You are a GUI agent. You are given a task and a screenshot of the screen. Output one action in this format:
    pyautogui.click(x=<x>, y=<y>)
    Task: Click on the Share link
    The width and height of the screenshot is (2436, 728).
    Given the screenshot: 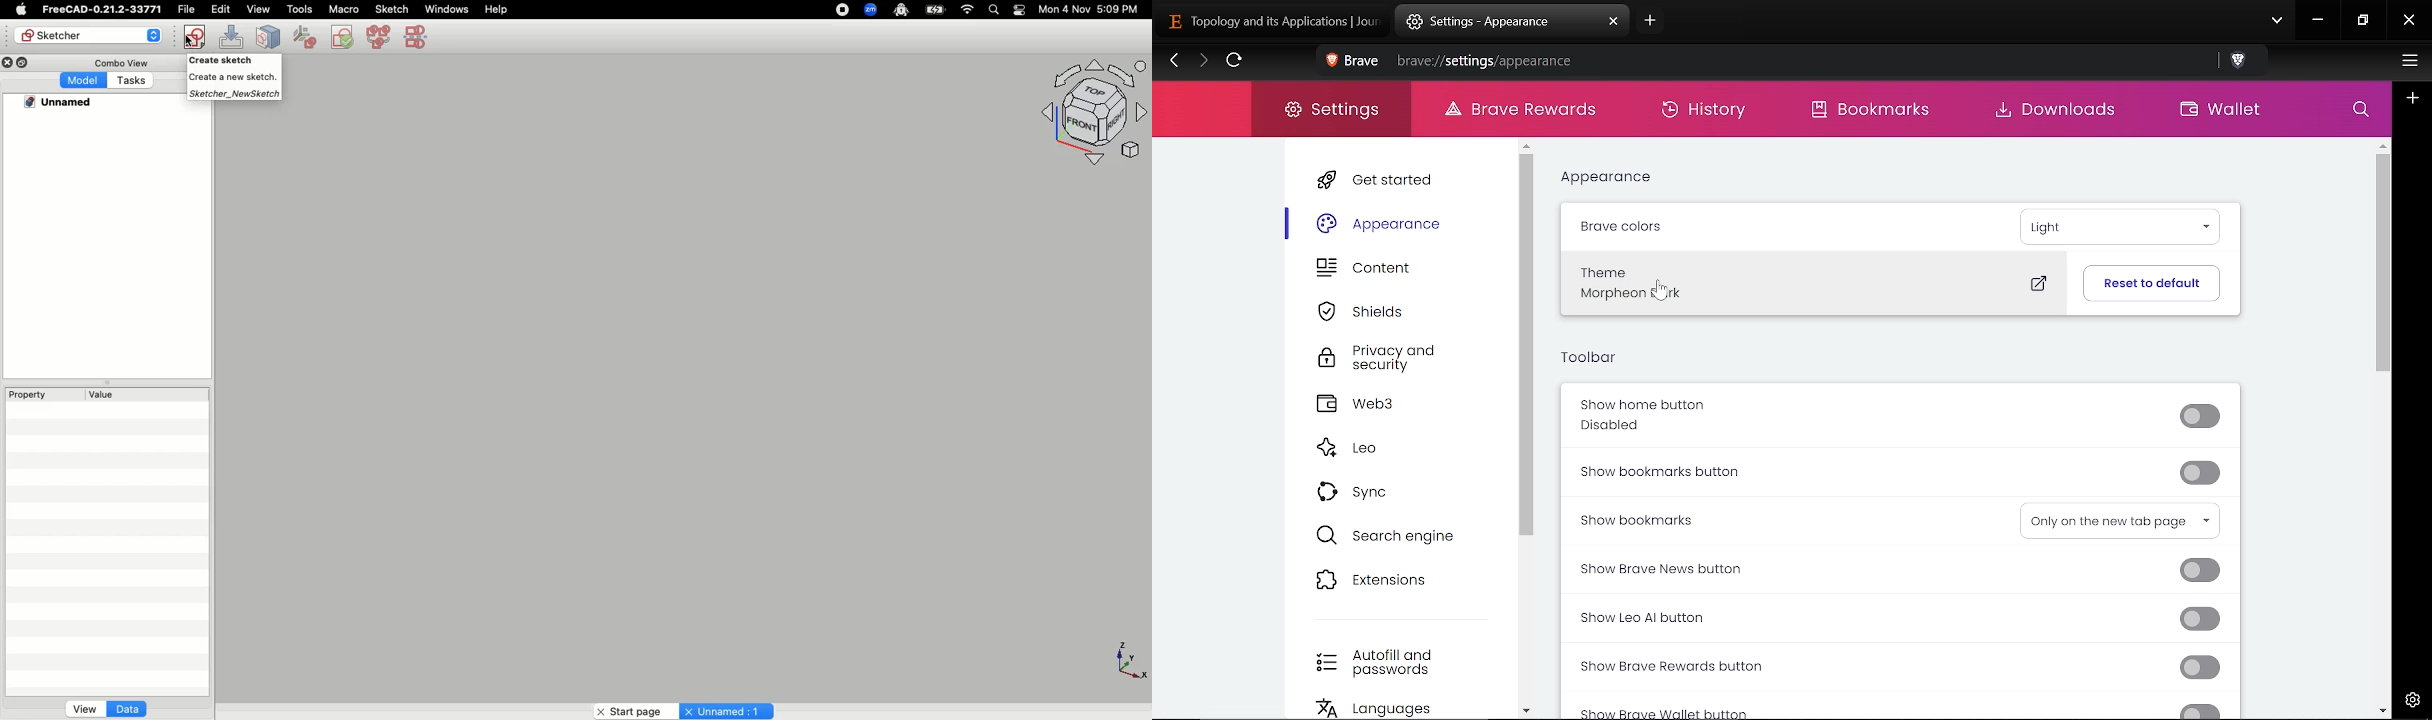 What is the action you would take?
    pyautogui.click(x=2202, y=62)
    